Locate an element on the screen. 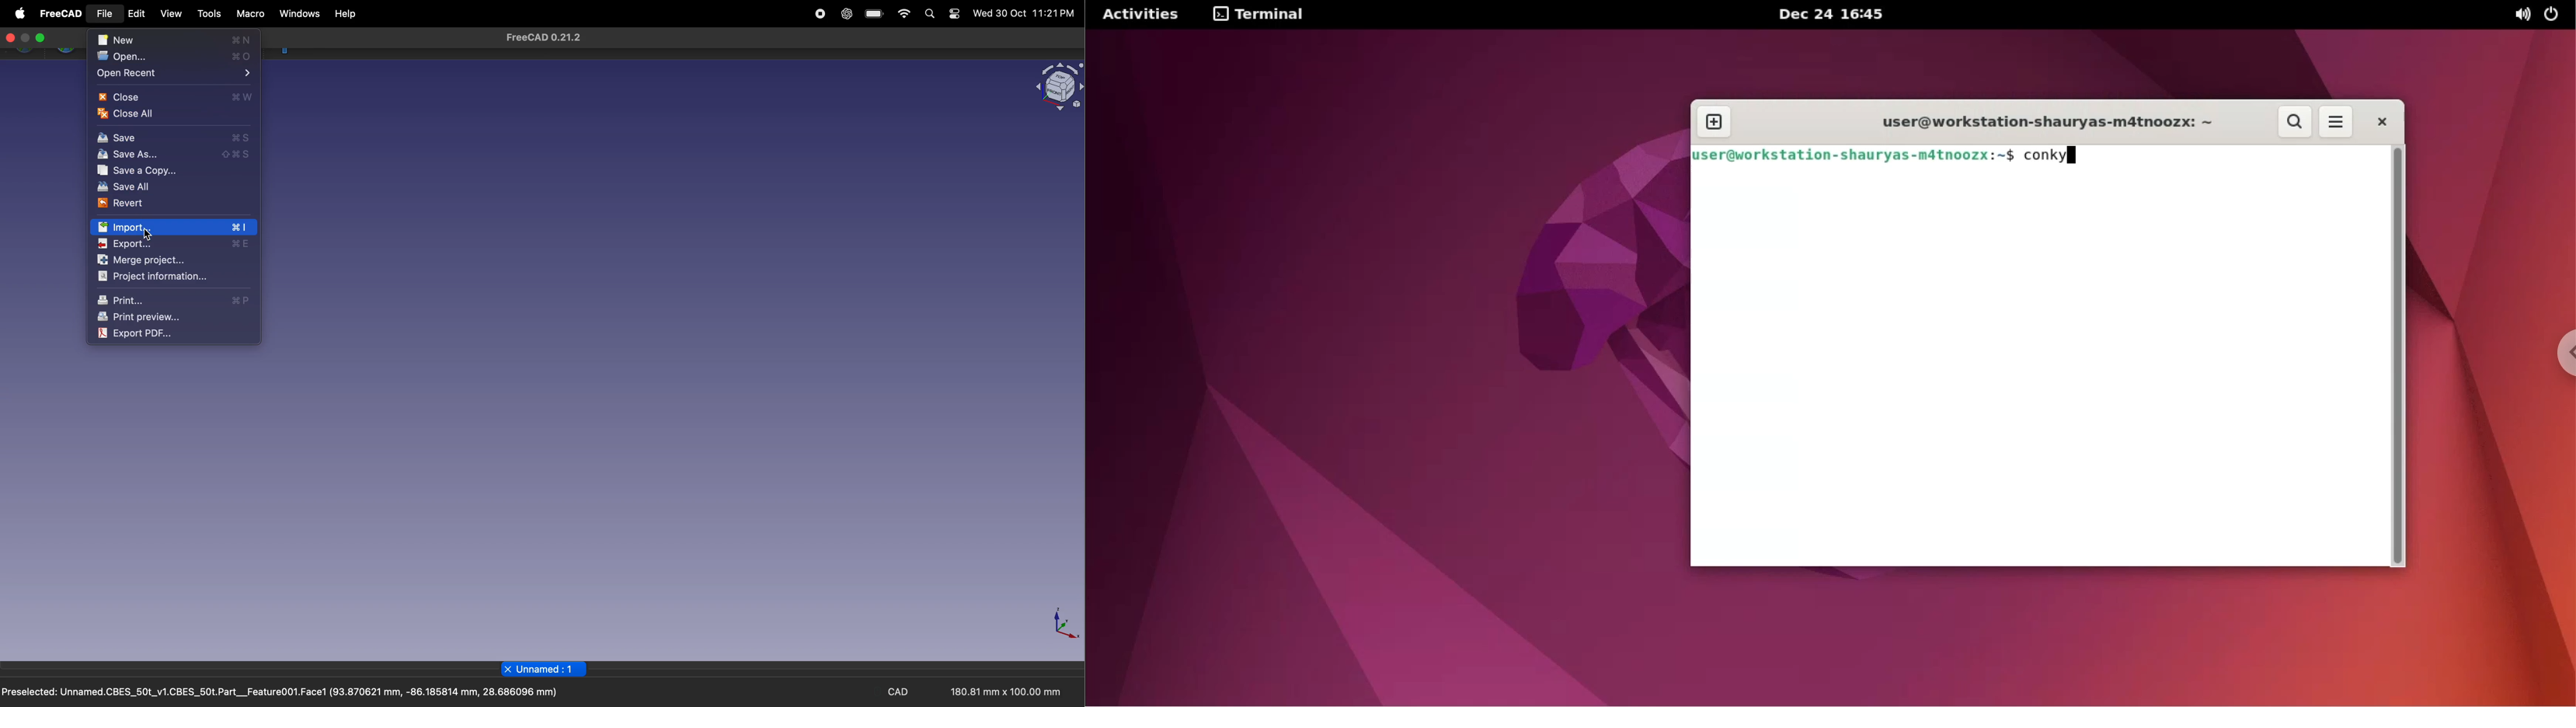  settings is located at coordinates (954, 14).